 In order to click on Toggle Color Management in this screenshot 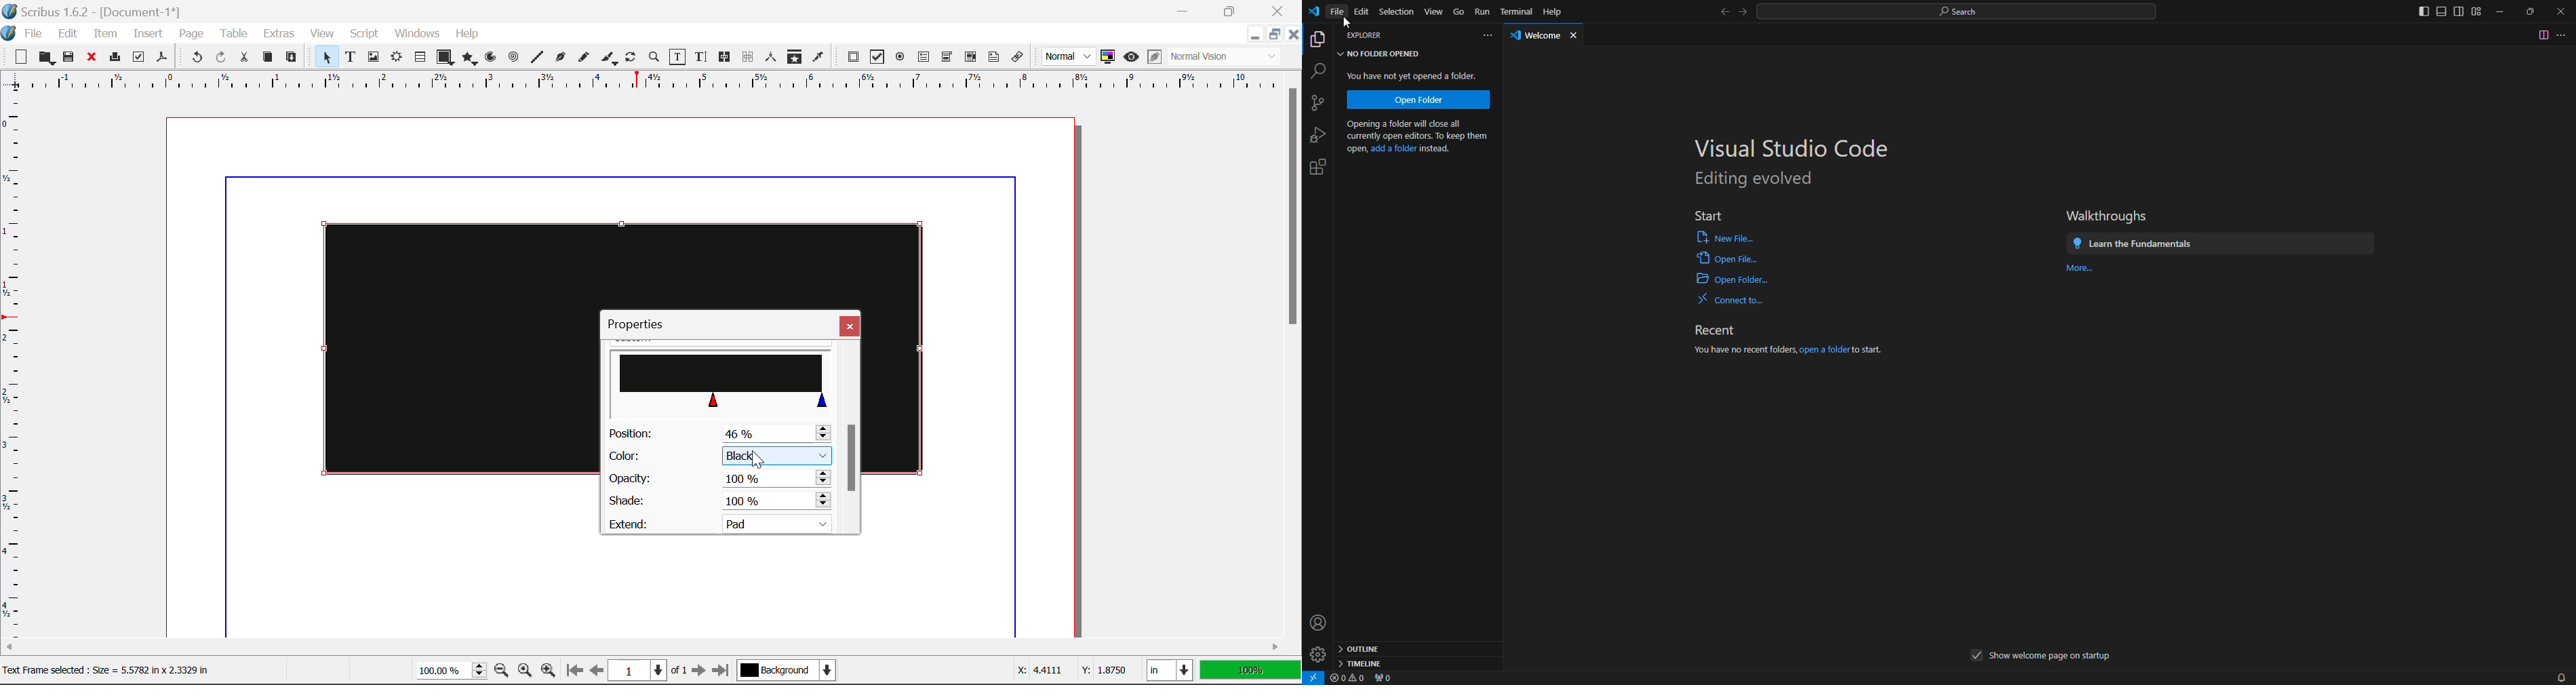, I will do `click(1108, 57)`.